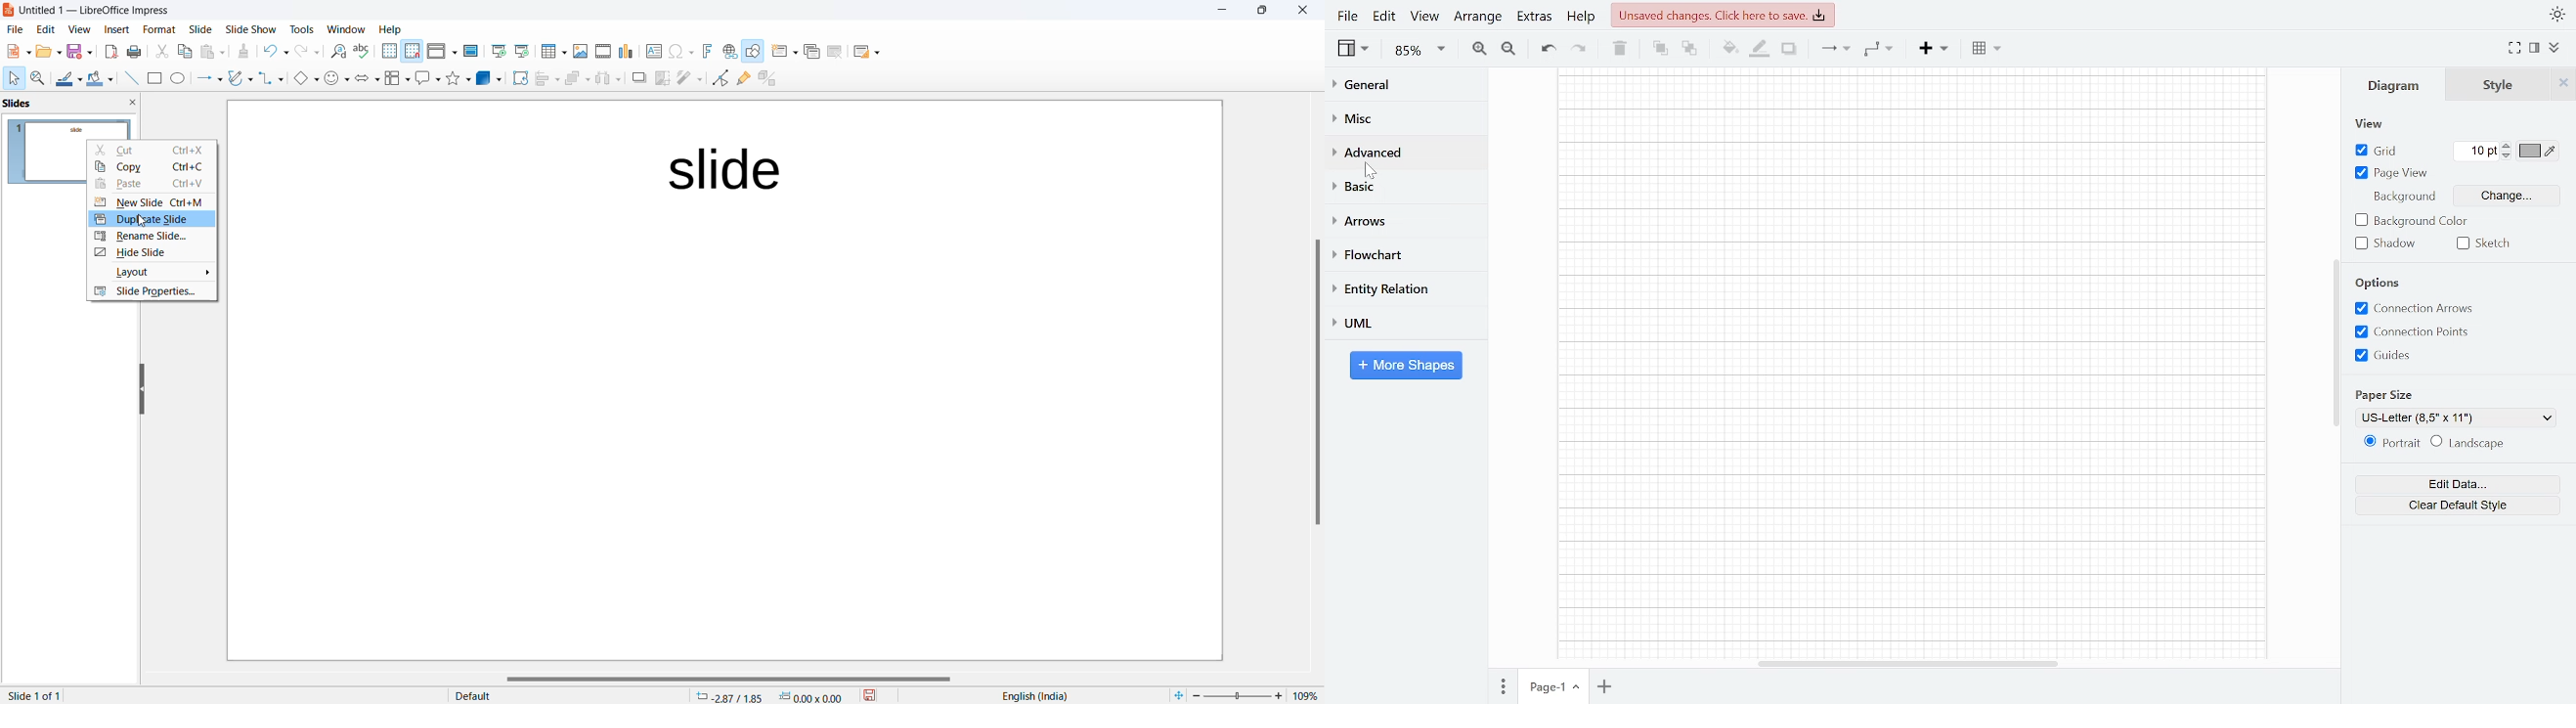 This screenshot has width=2576, height=728. Describe the element at coordinates (302, 77) in the screenshot. I see `basic shapes` at that location.